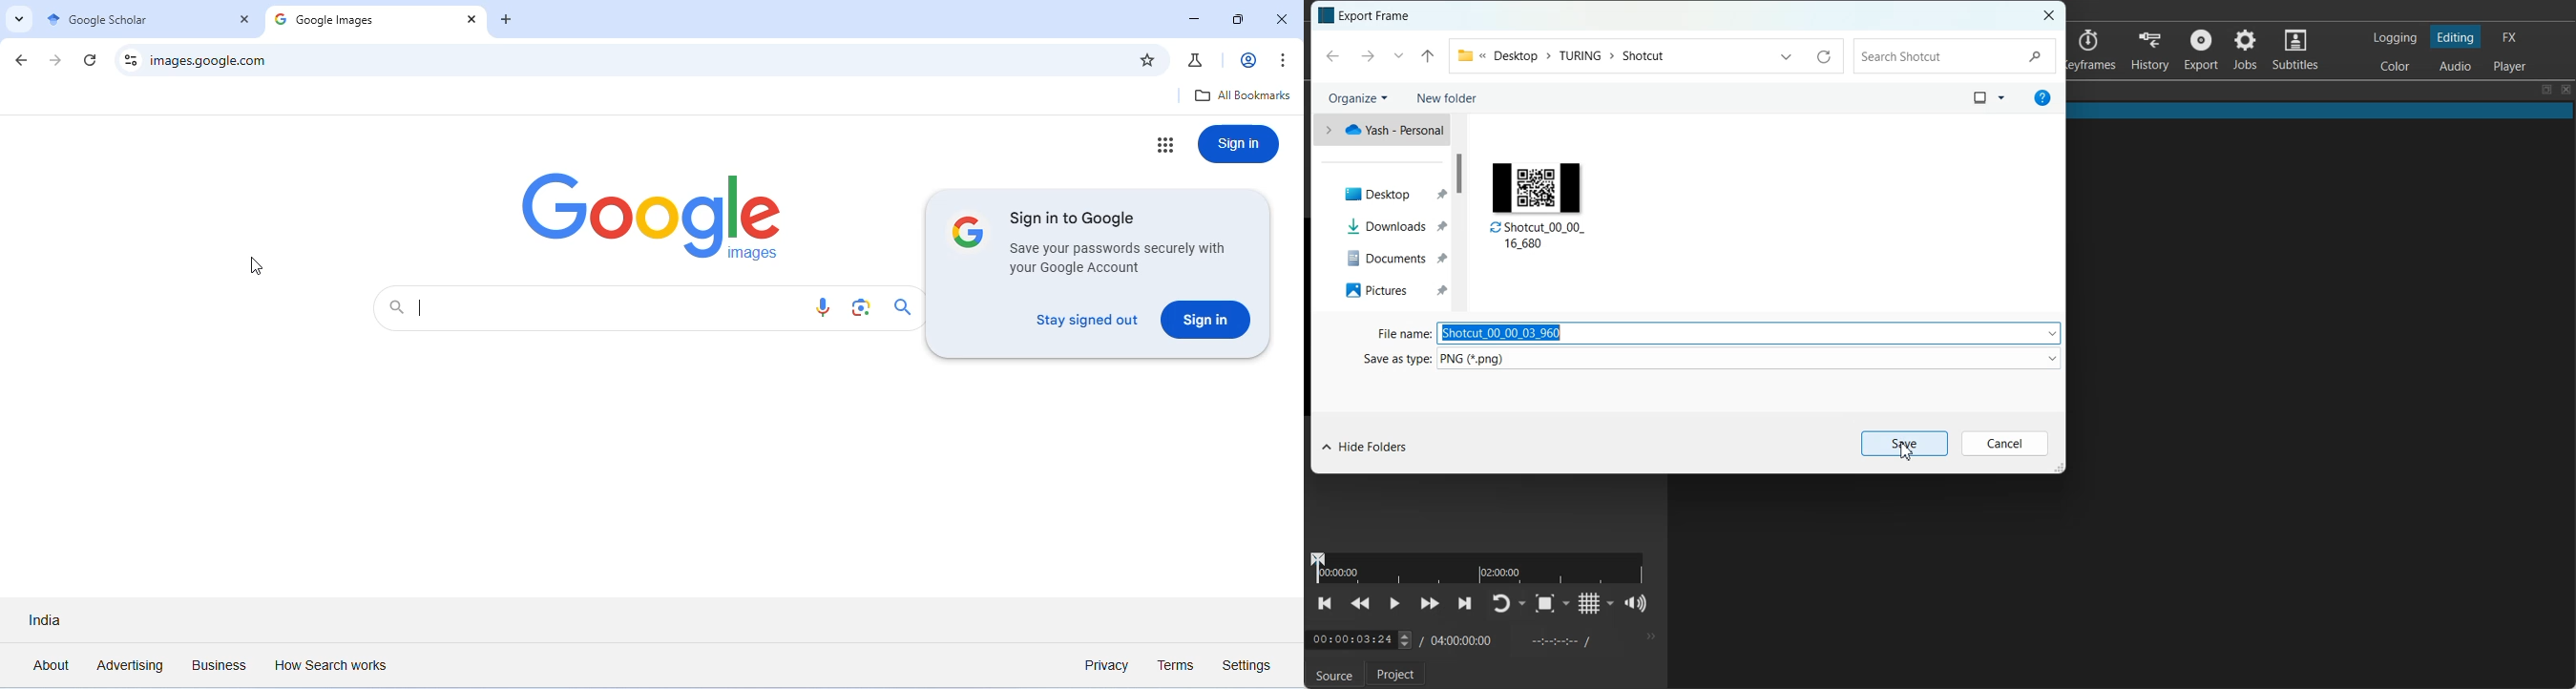  What do you see at coordinates (1649, 636) in the screenshot?
I see `More` at bounding box center [1649, 636].